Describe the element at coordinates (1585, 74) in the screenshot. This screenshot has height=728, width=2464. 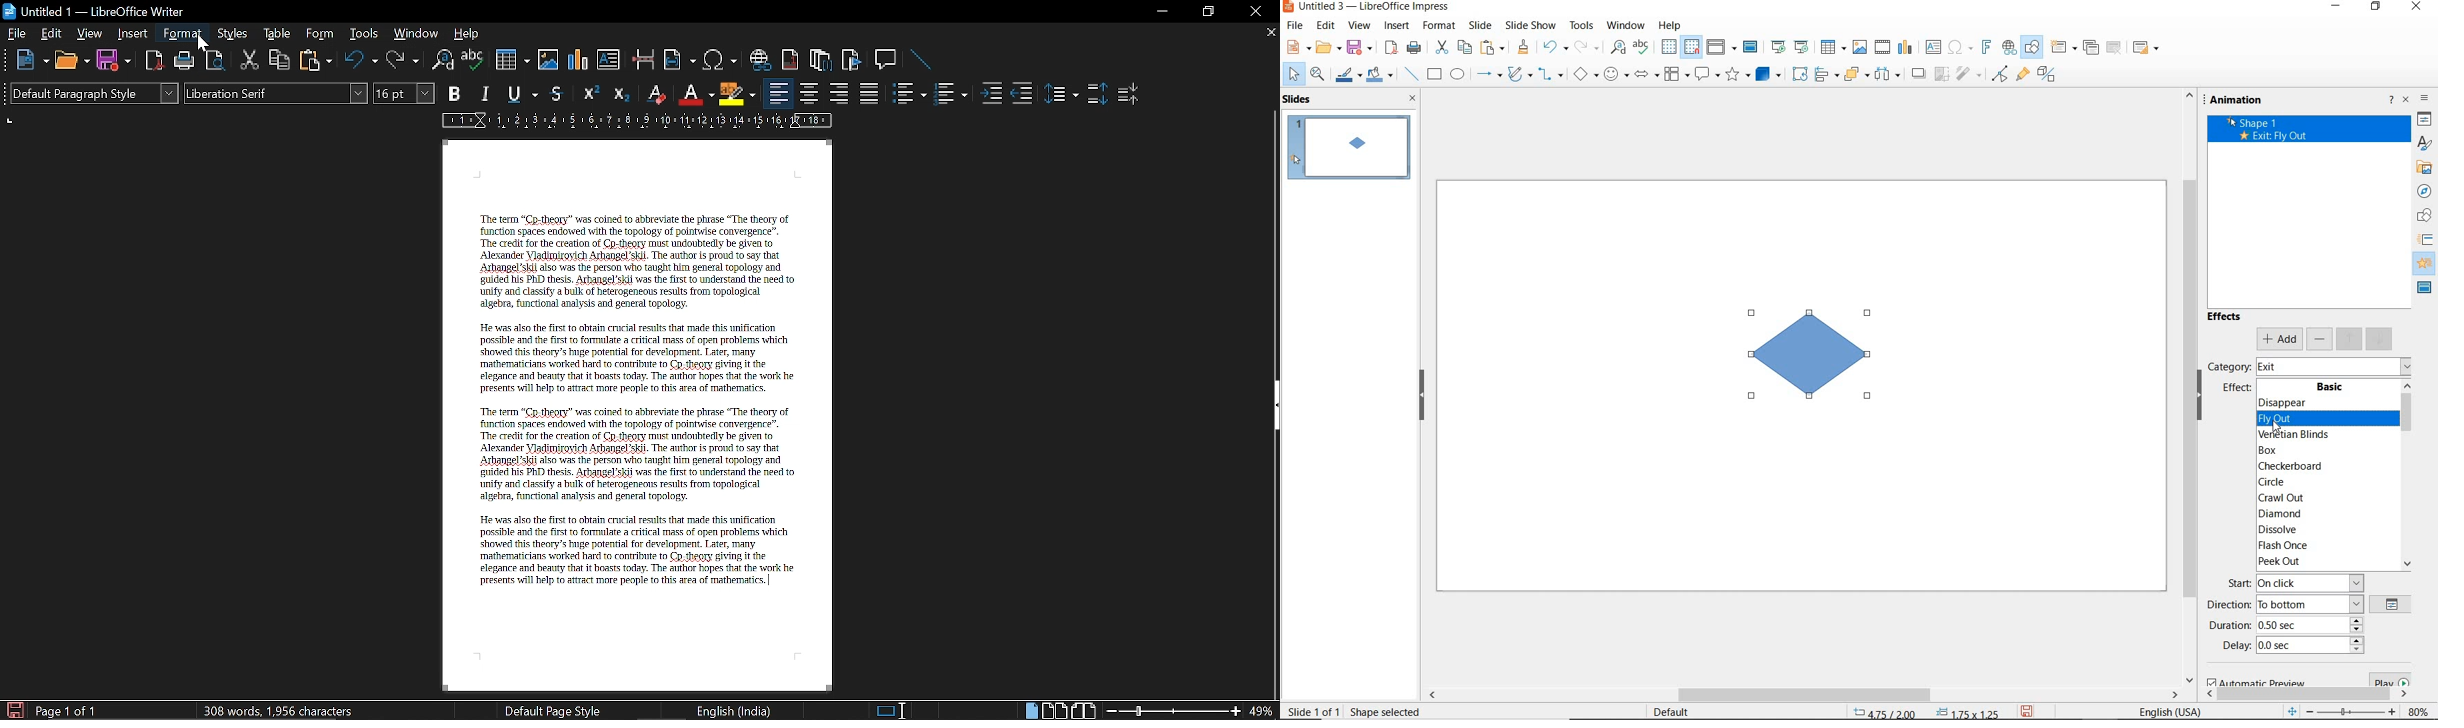
I see `basic shapes` at that location.